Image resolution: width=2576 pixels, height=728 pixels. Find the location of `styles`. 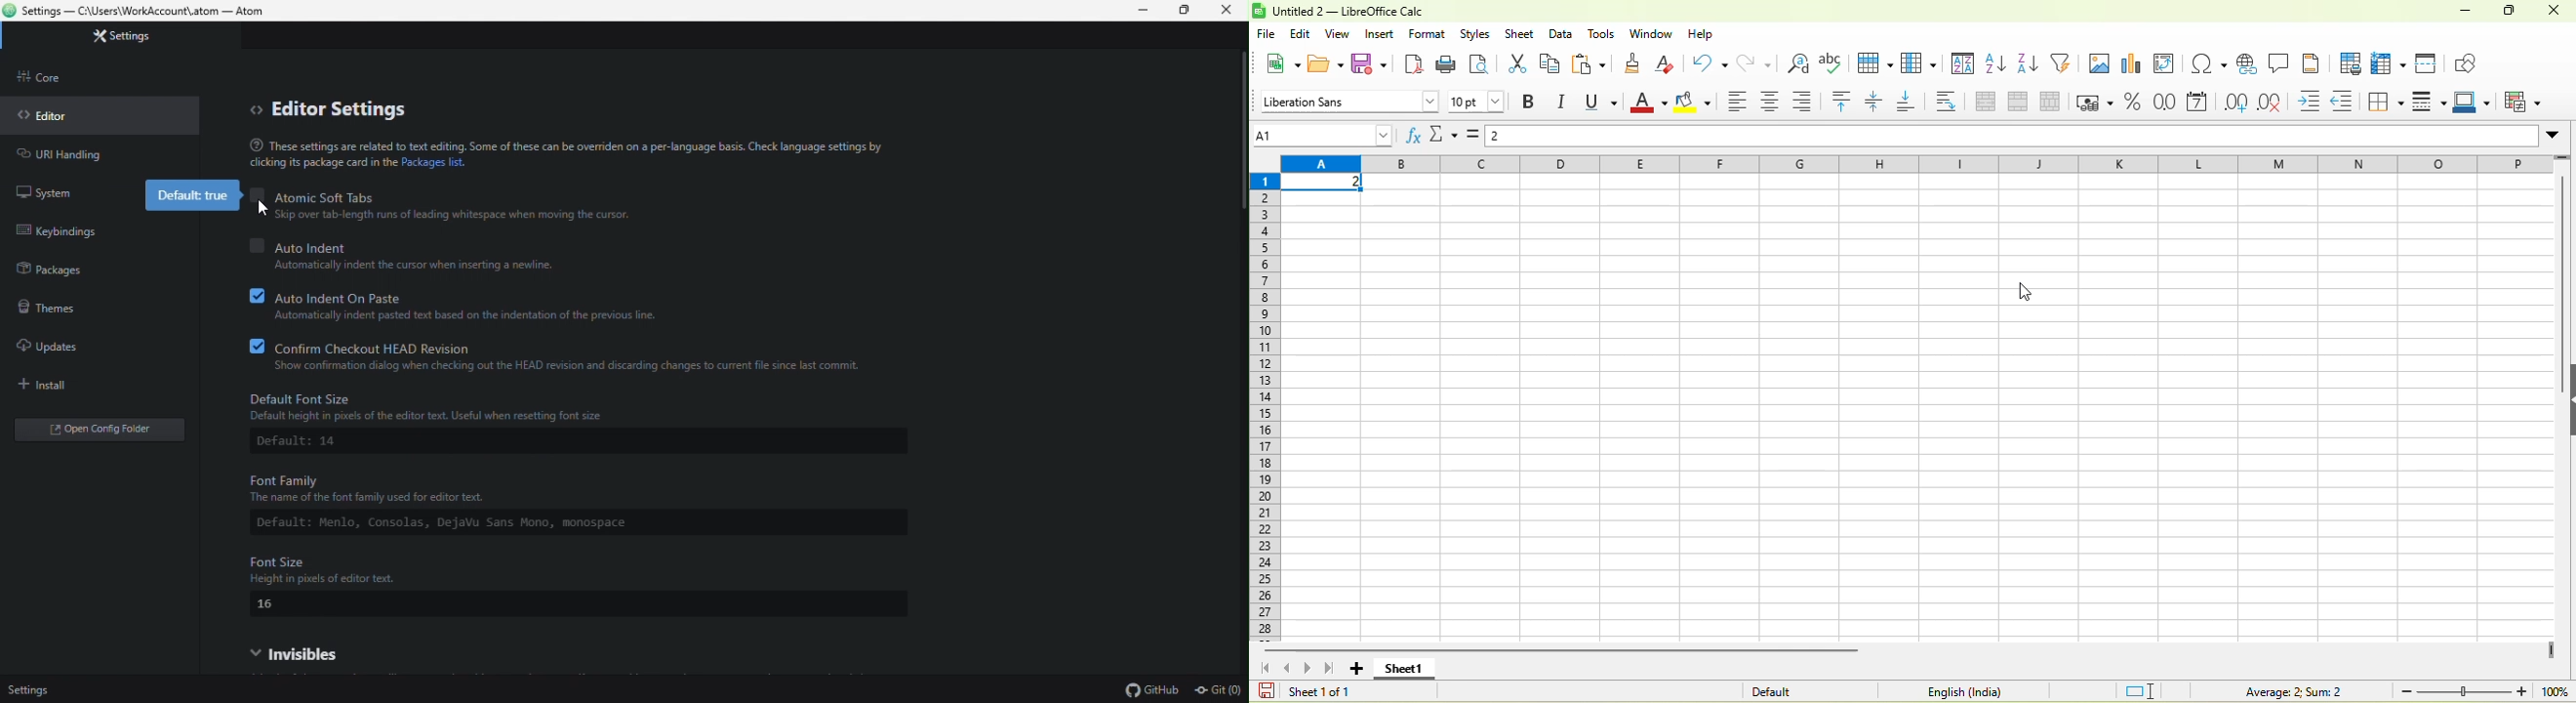

styles is located at coordinates (1474, 34).